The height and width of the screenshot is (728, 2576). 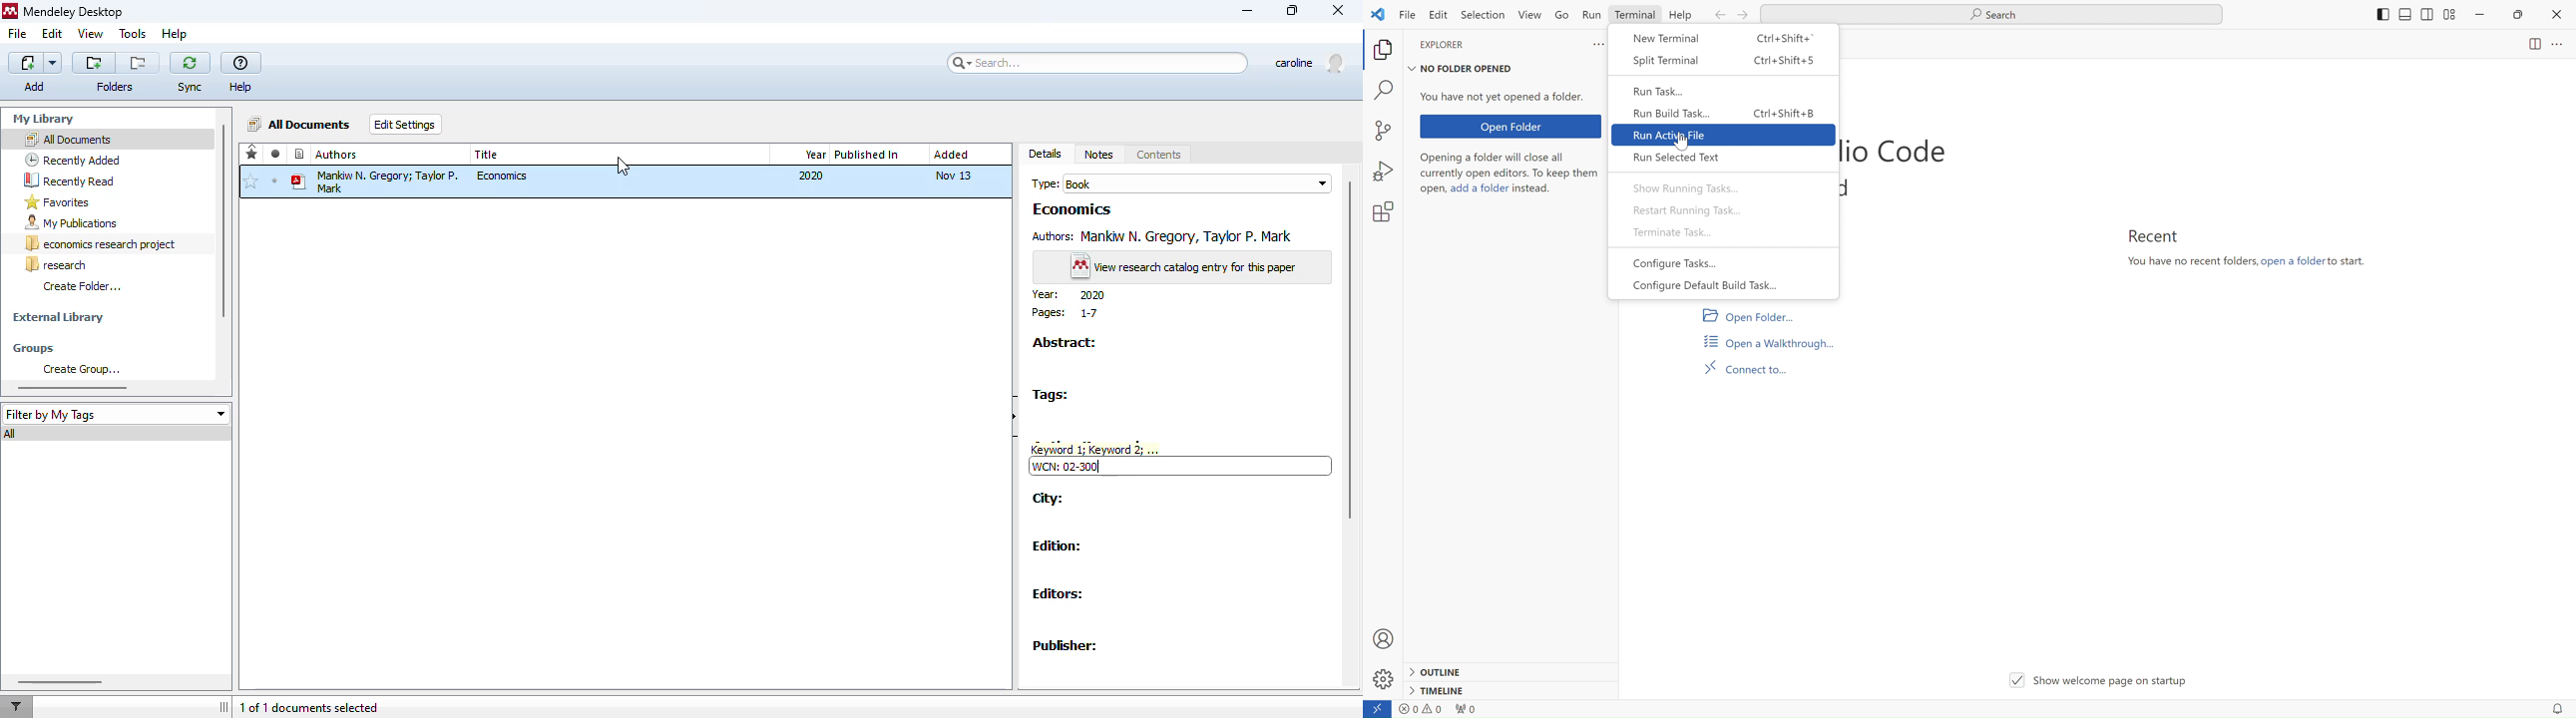 I want to click on edit, so click(x=52, y=33).